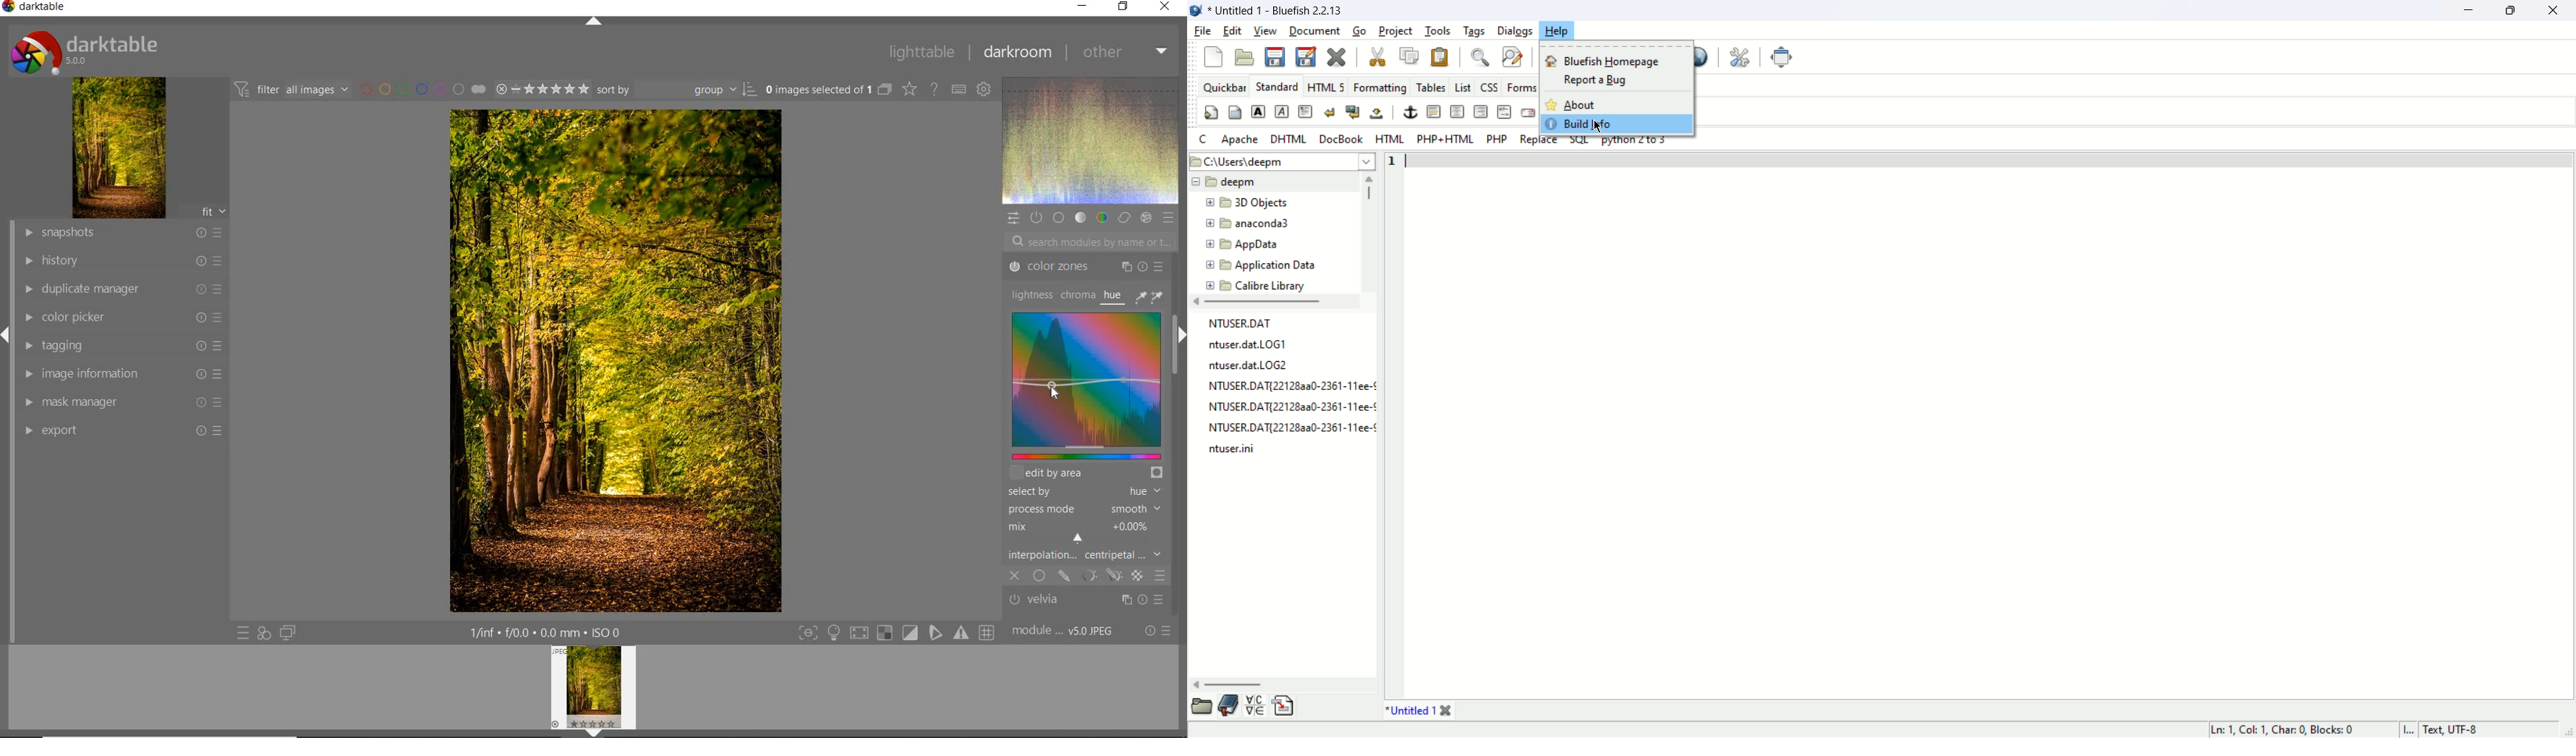  Describe the element at coordinates (1353, 111) in the screenshot. I see `break and clear` at that location.